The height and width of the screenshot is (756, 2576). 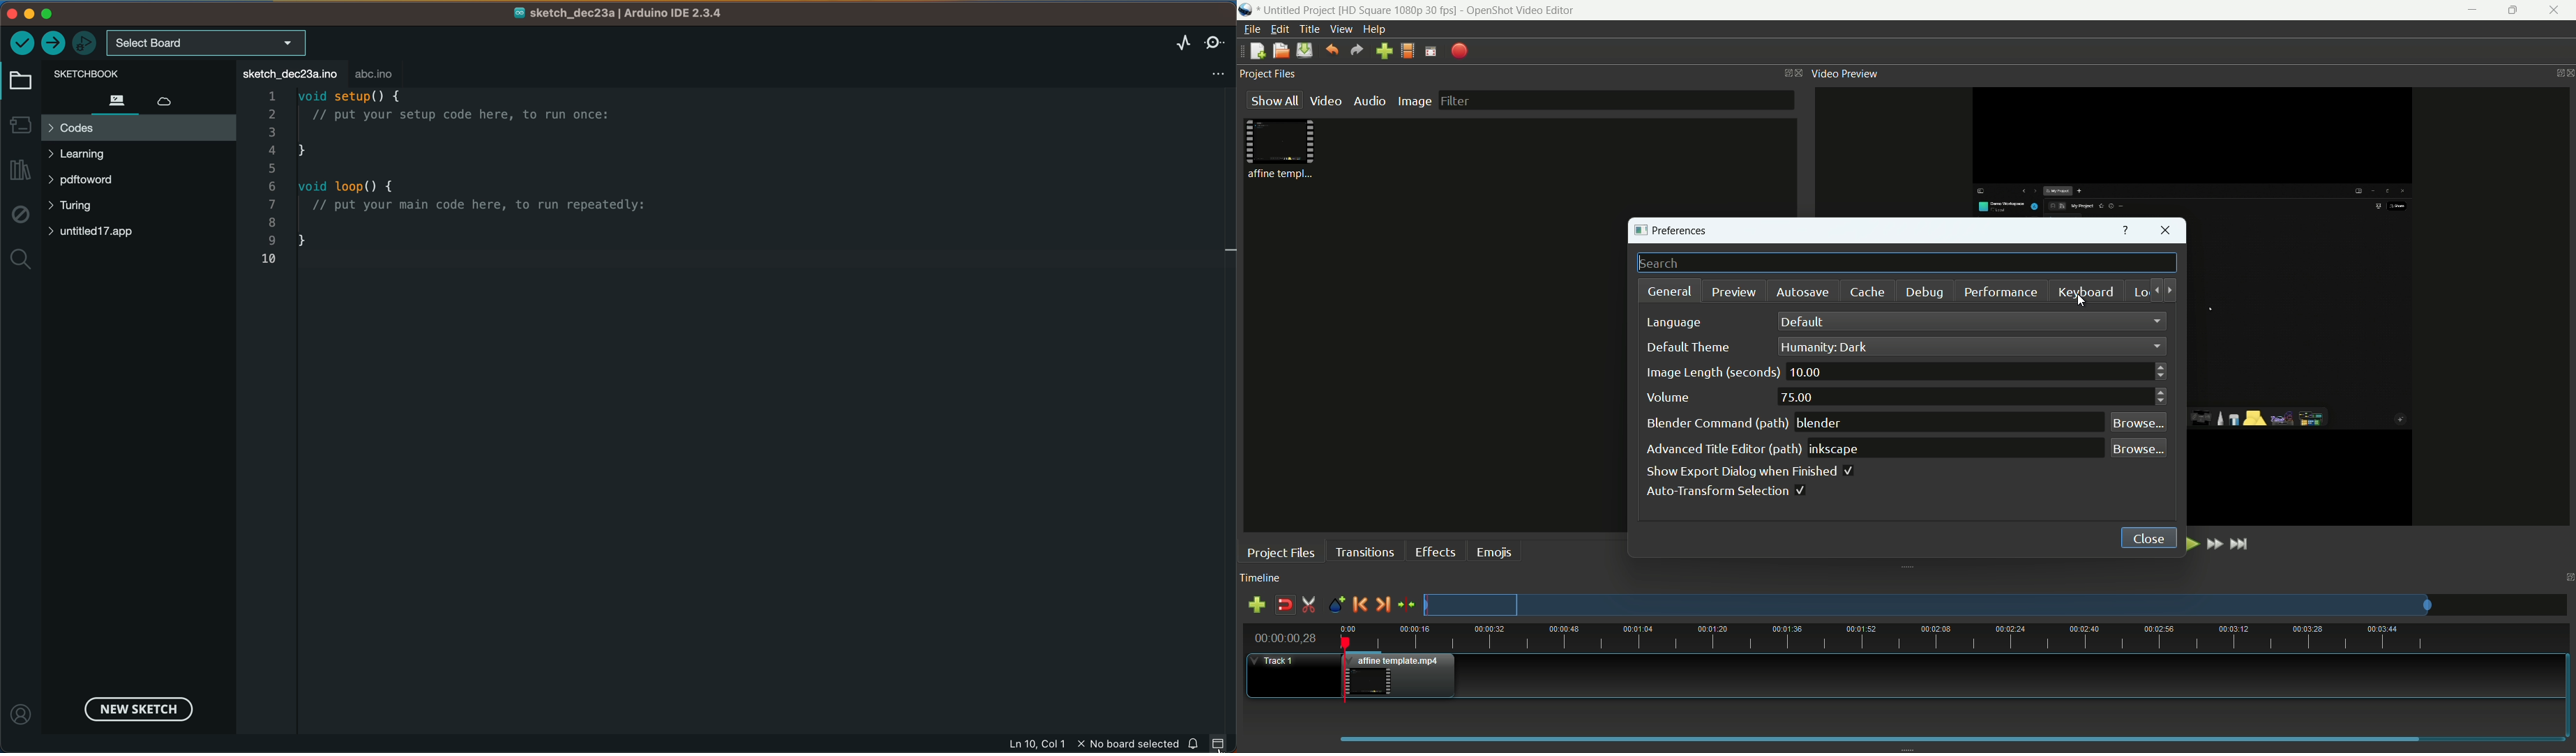 What do you see at coordinates (1309, 605) in the screenshot?
I see `enable razor` at bounding box center [1309, 605].